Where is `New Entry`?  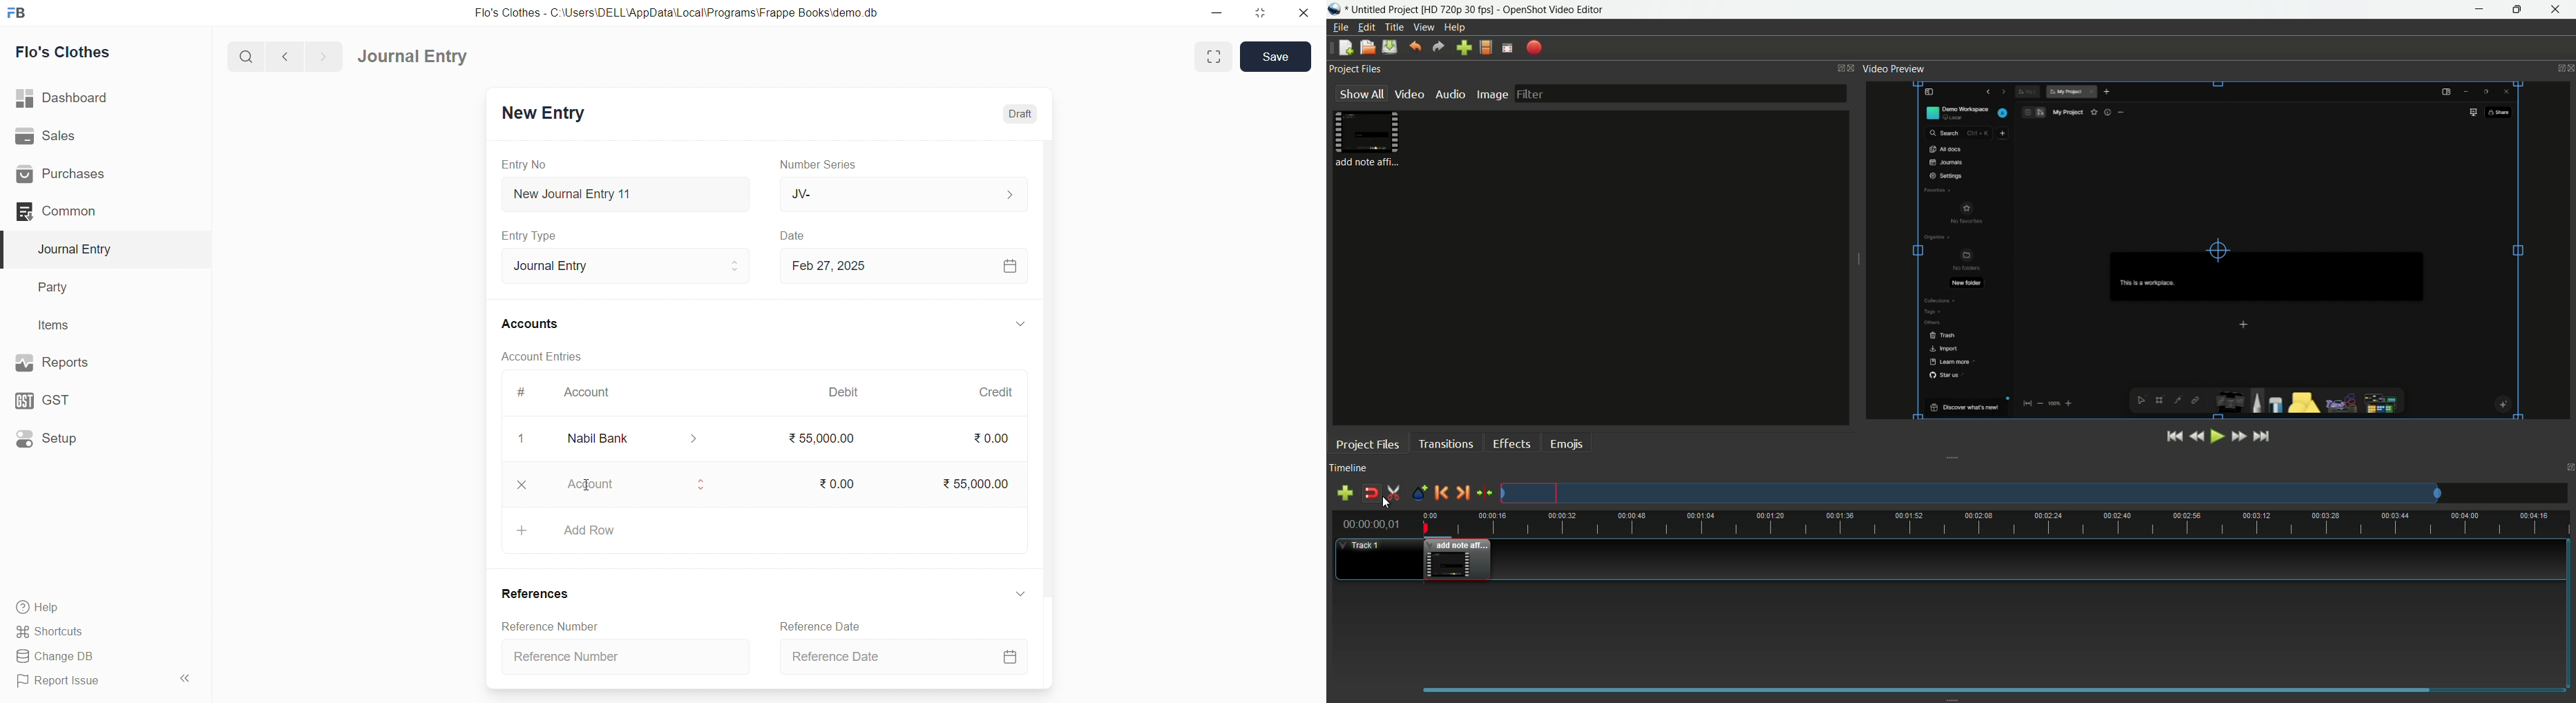 New Entry is located at coordinates (546, 114).